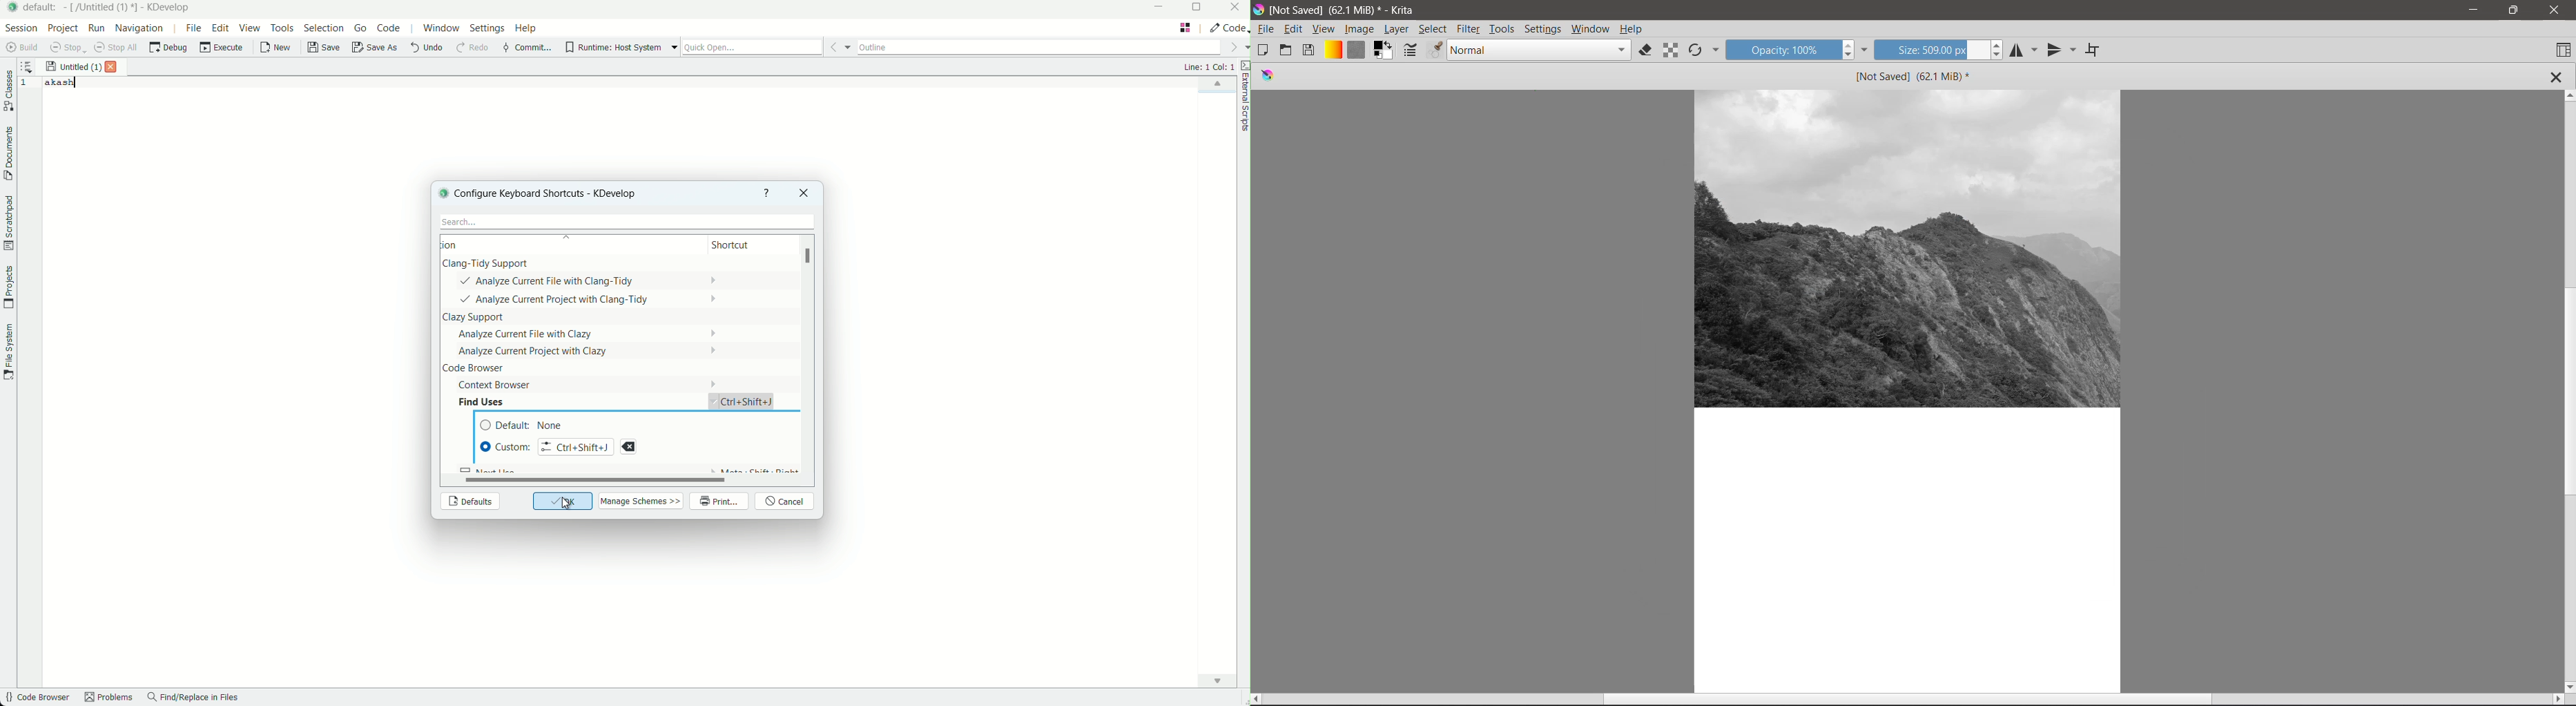 This screenshot has width=2576, height=728. I want to click on Preserve Alpha, so click(1672, 50).